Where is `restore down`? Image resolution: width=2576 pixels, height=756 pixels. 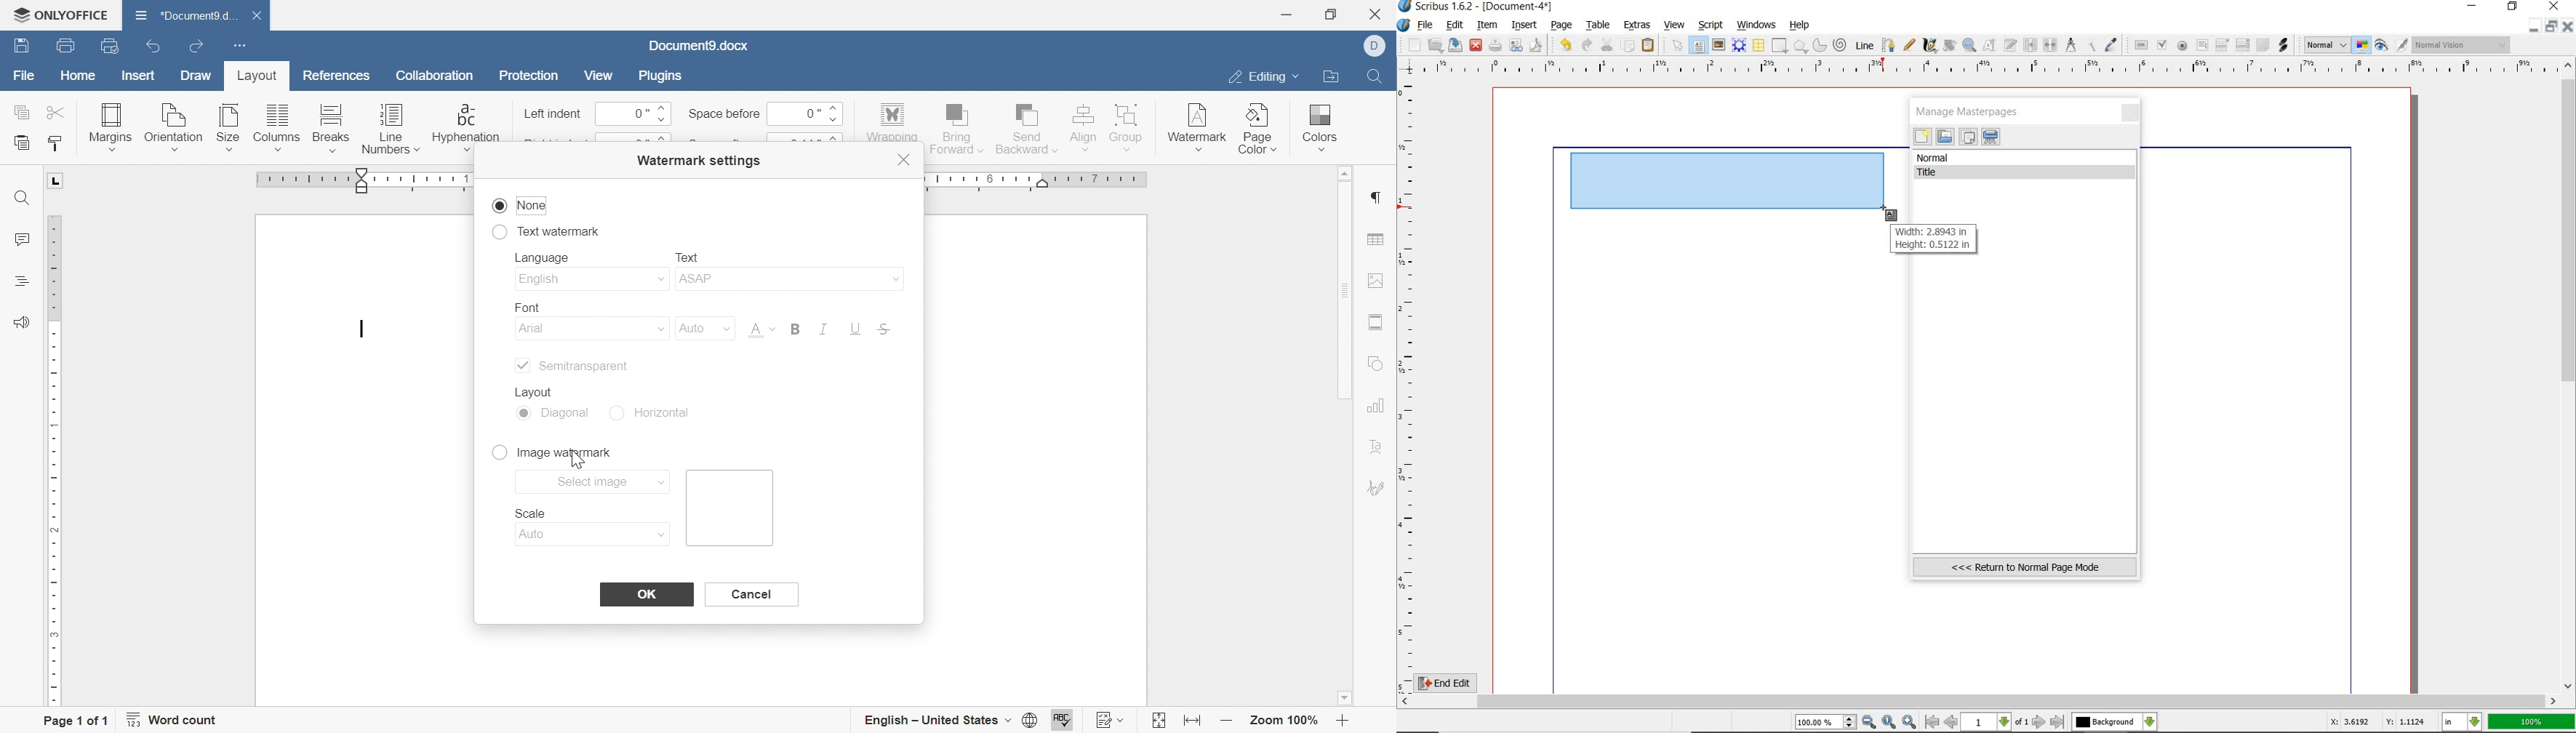 restore down is located at coordinates (1335, 14).